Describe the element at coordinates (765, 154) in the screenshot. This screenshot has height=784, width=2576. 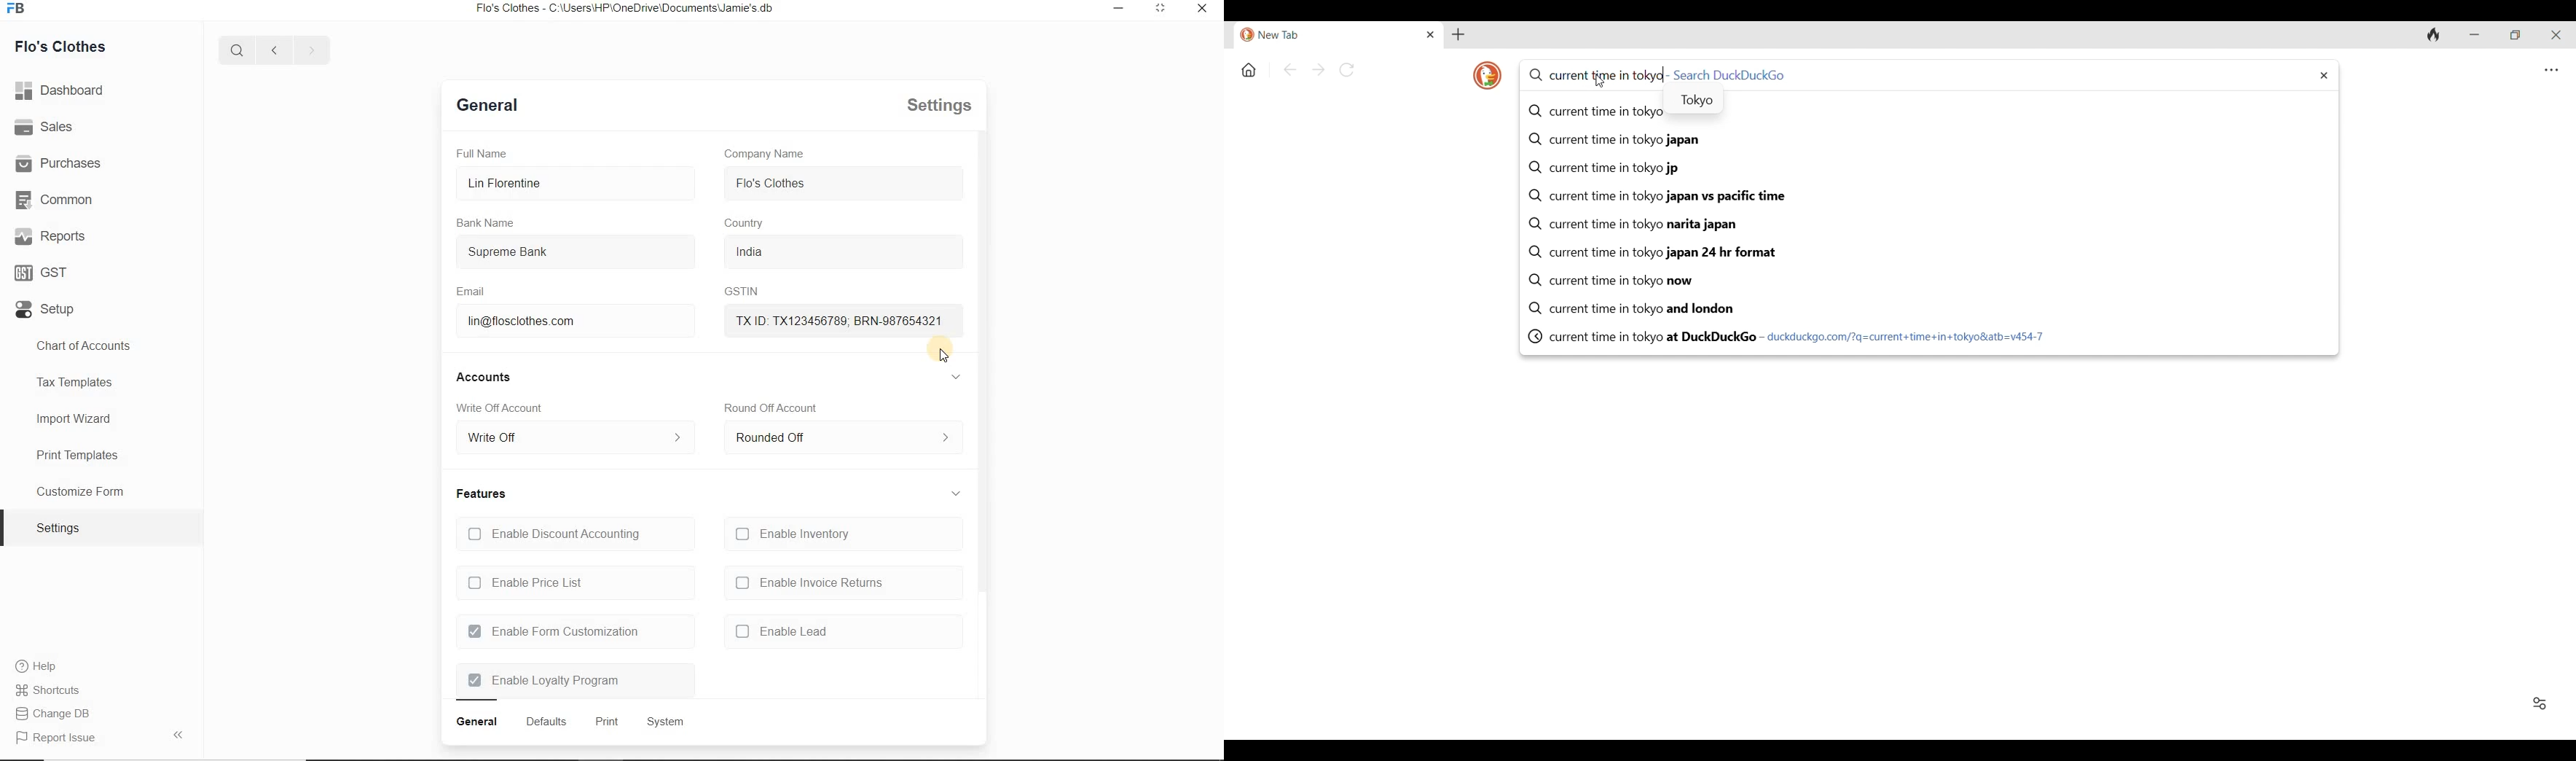
I see `Company Name` at that location.